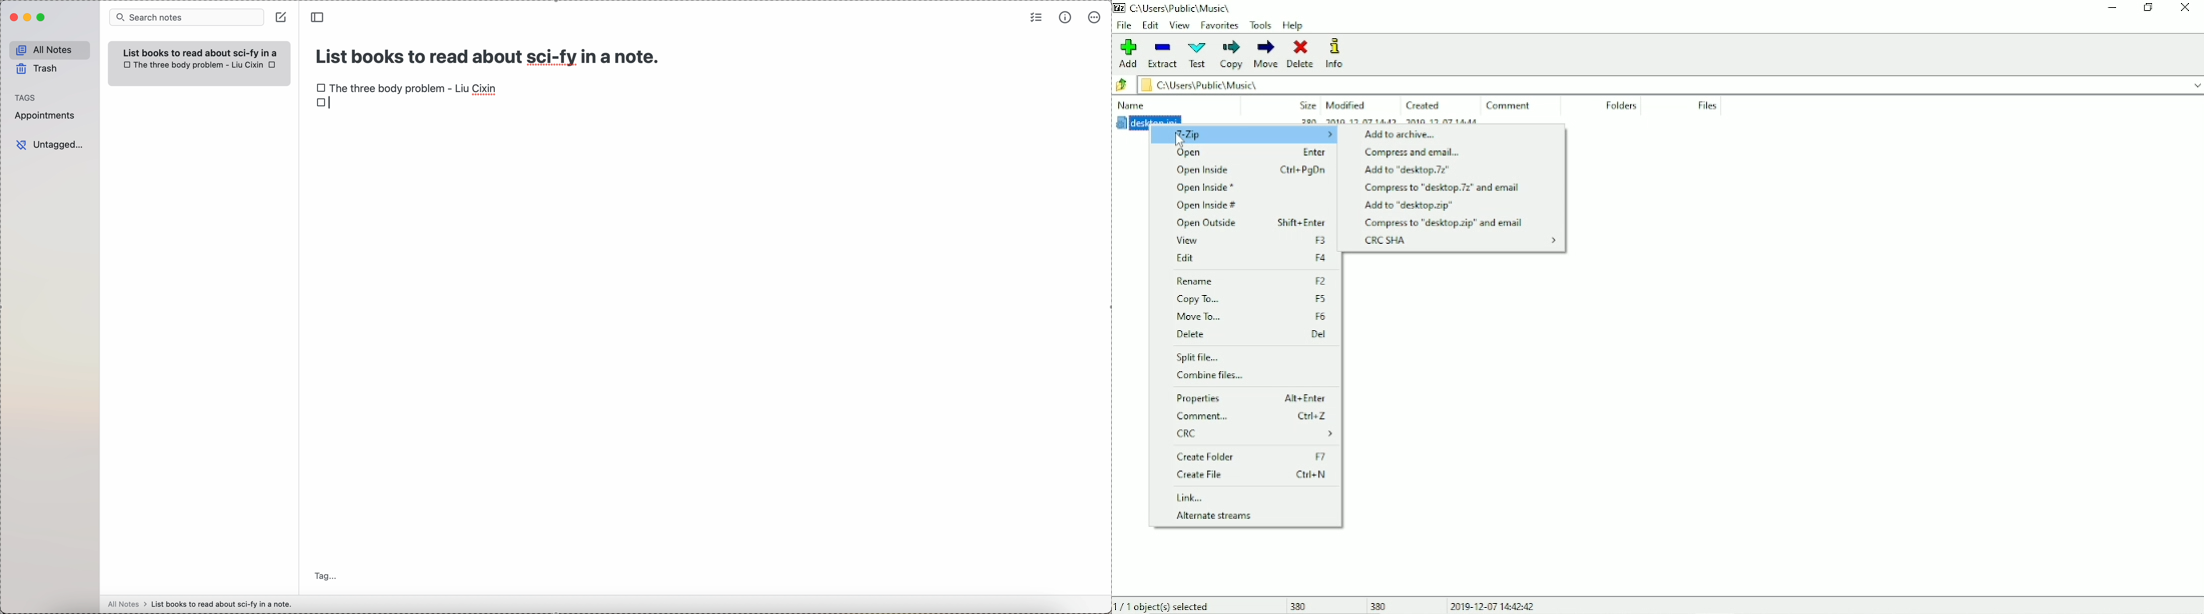  What do you see at coordinates (26, 96) in the screenshot?
I see `tags` at bounding box center [26, 96].